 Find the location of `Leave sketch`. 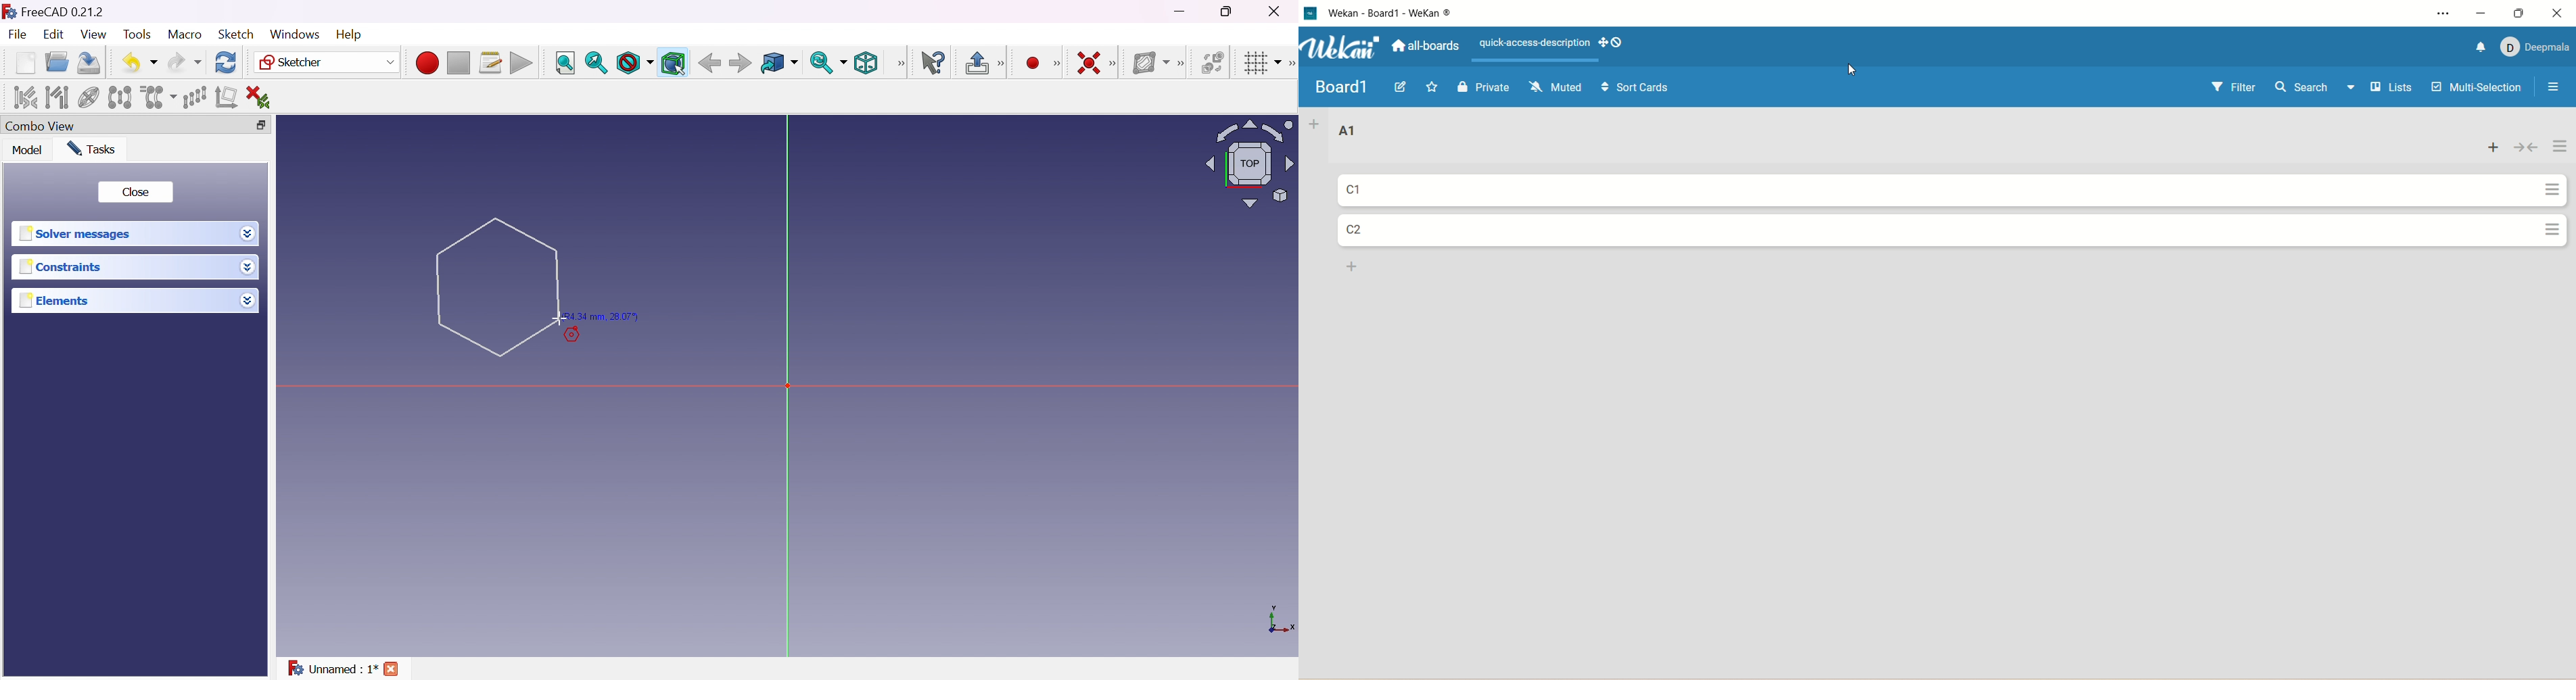

Leave sketch is located at coordinates (976, 63).